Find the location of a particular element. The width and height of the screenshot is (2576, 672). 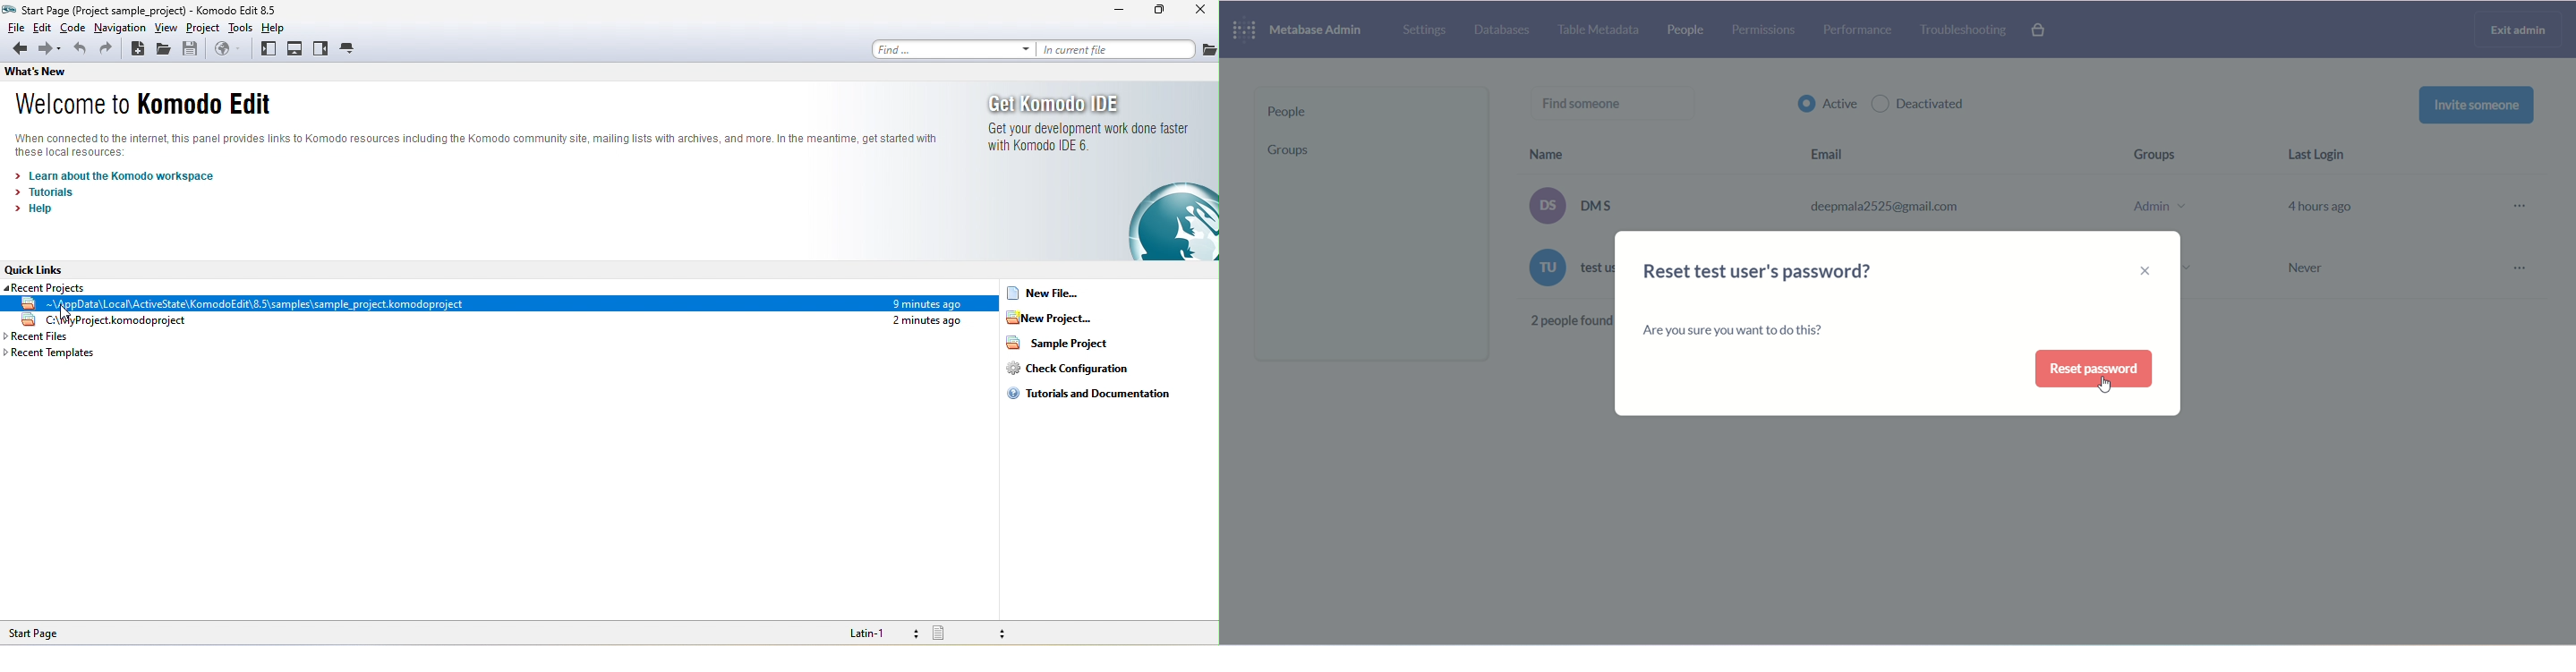

file type is located at coordinates (967, 633).